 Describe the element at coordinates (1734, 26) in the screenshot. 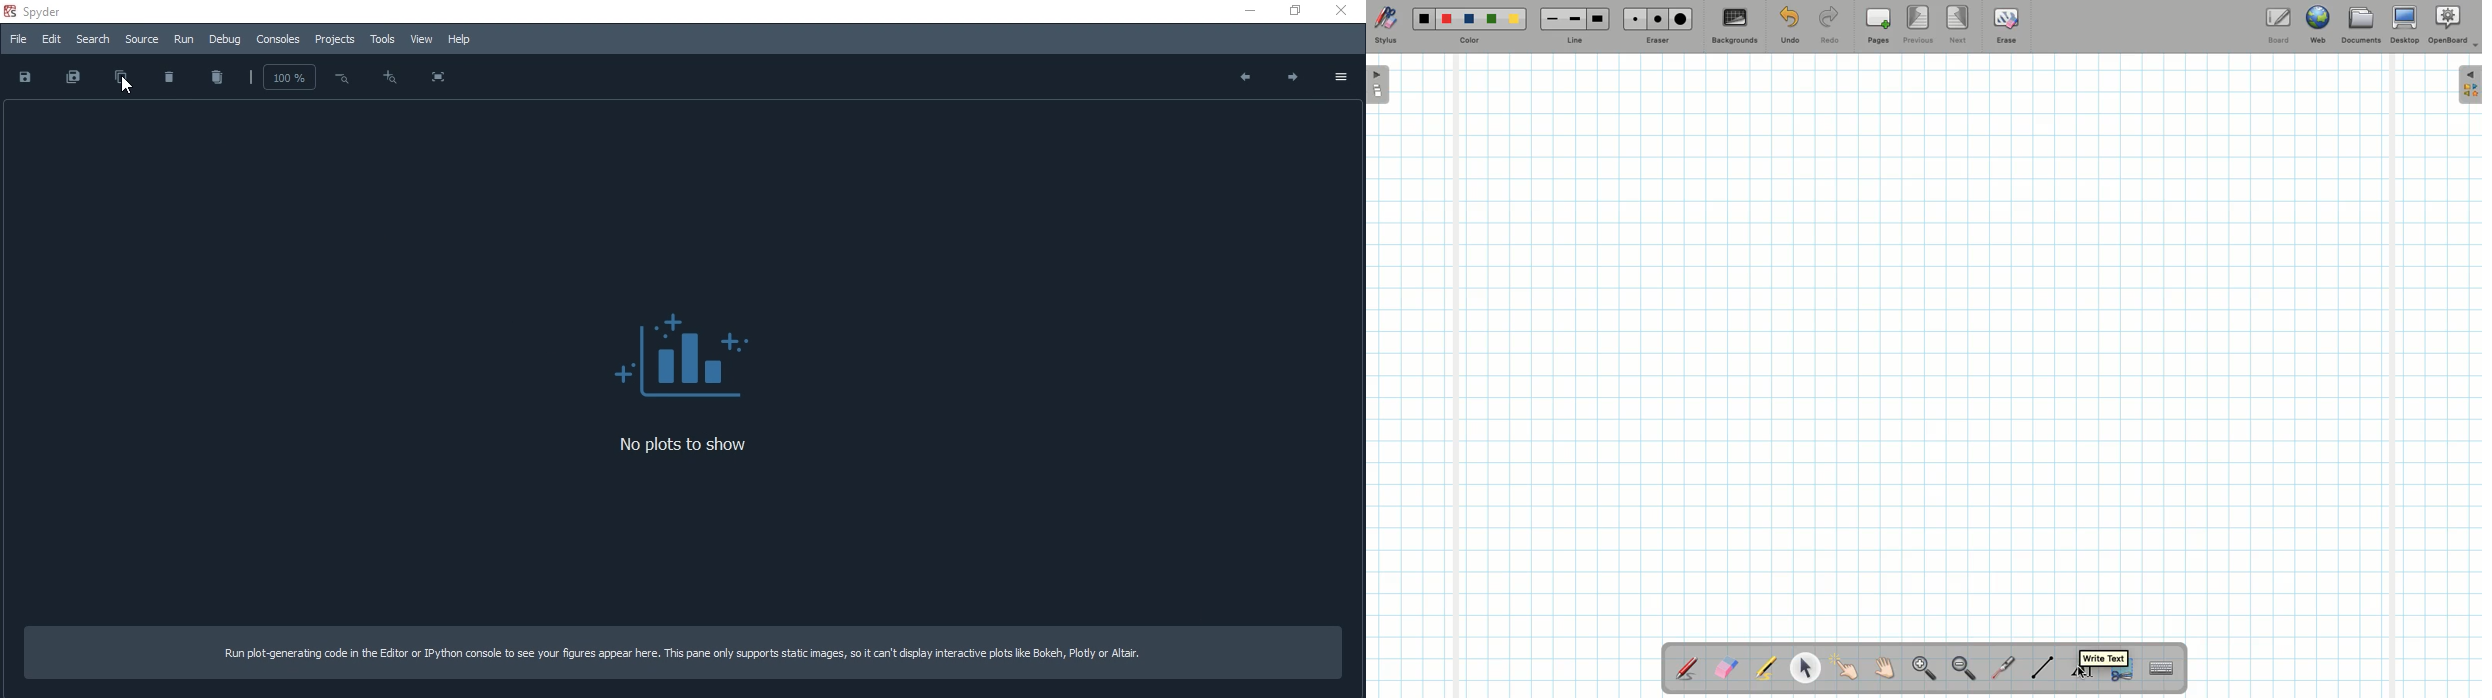

I see `Backgrounds` at that location.